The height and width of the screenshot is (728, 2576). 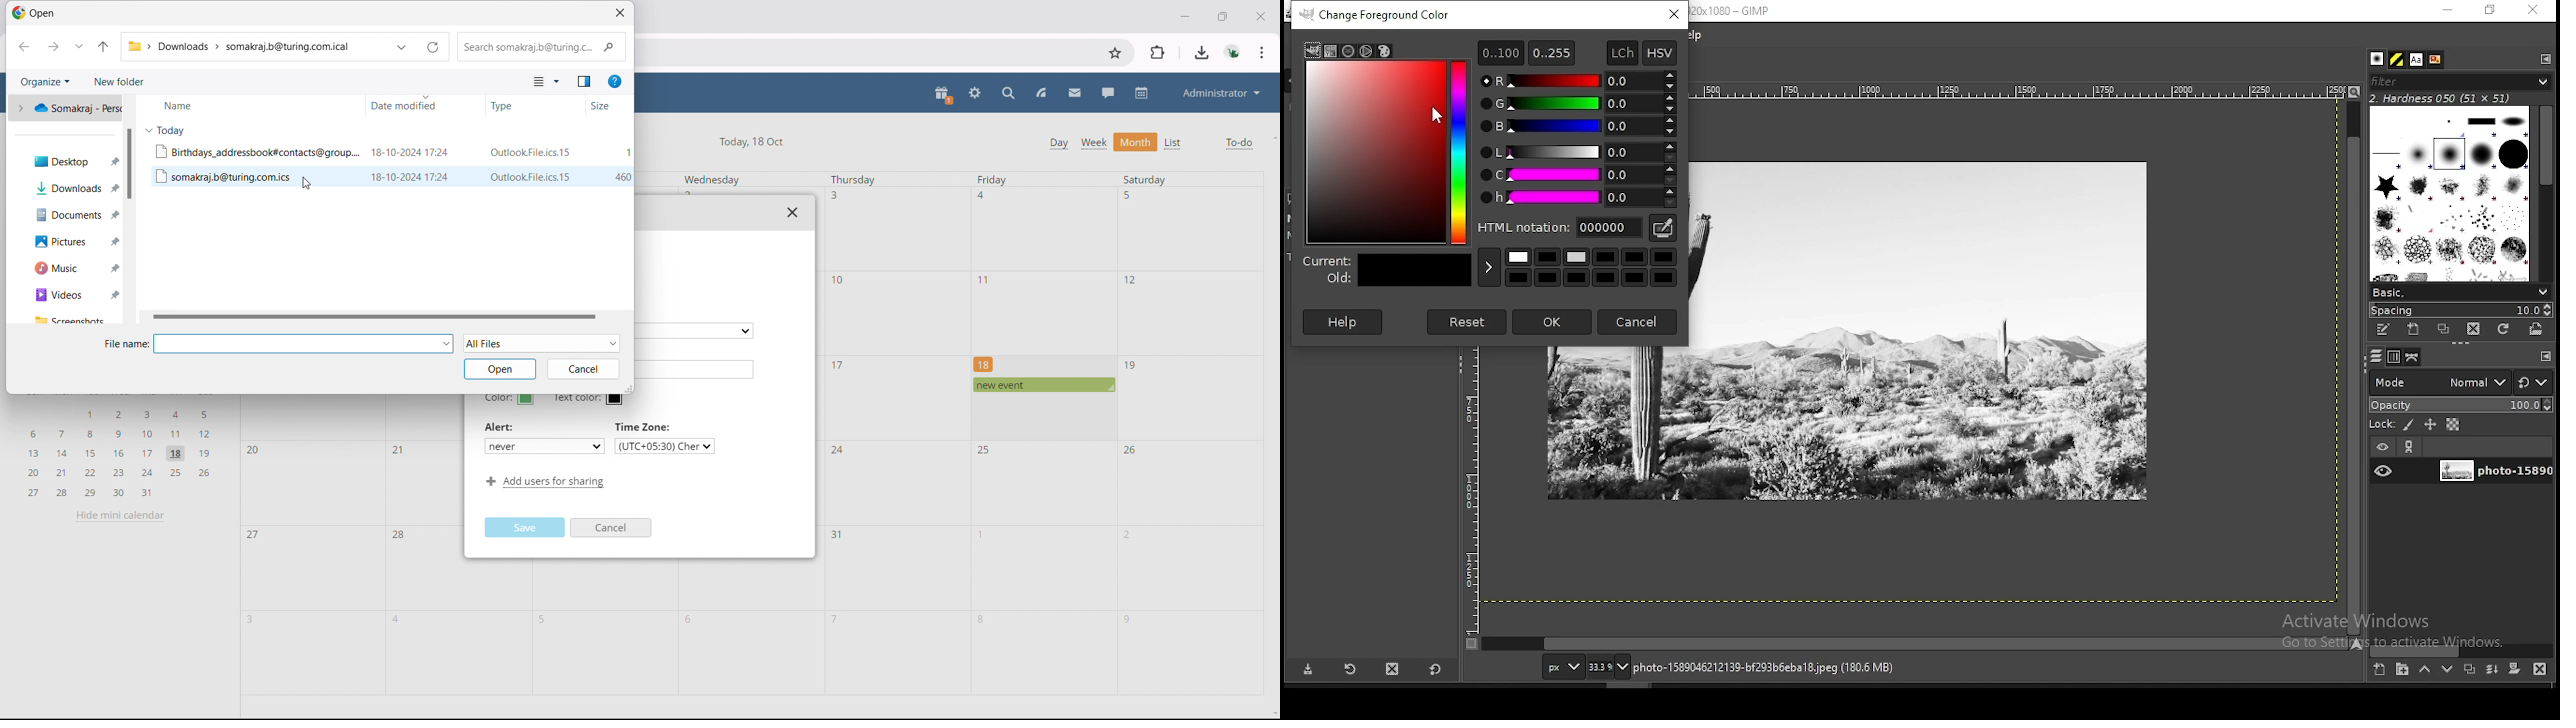 What do you see at coordinates (665, 446) in the screenshot?
I see `(UTC+05:30) Cher` at bounding box center [665, 446].